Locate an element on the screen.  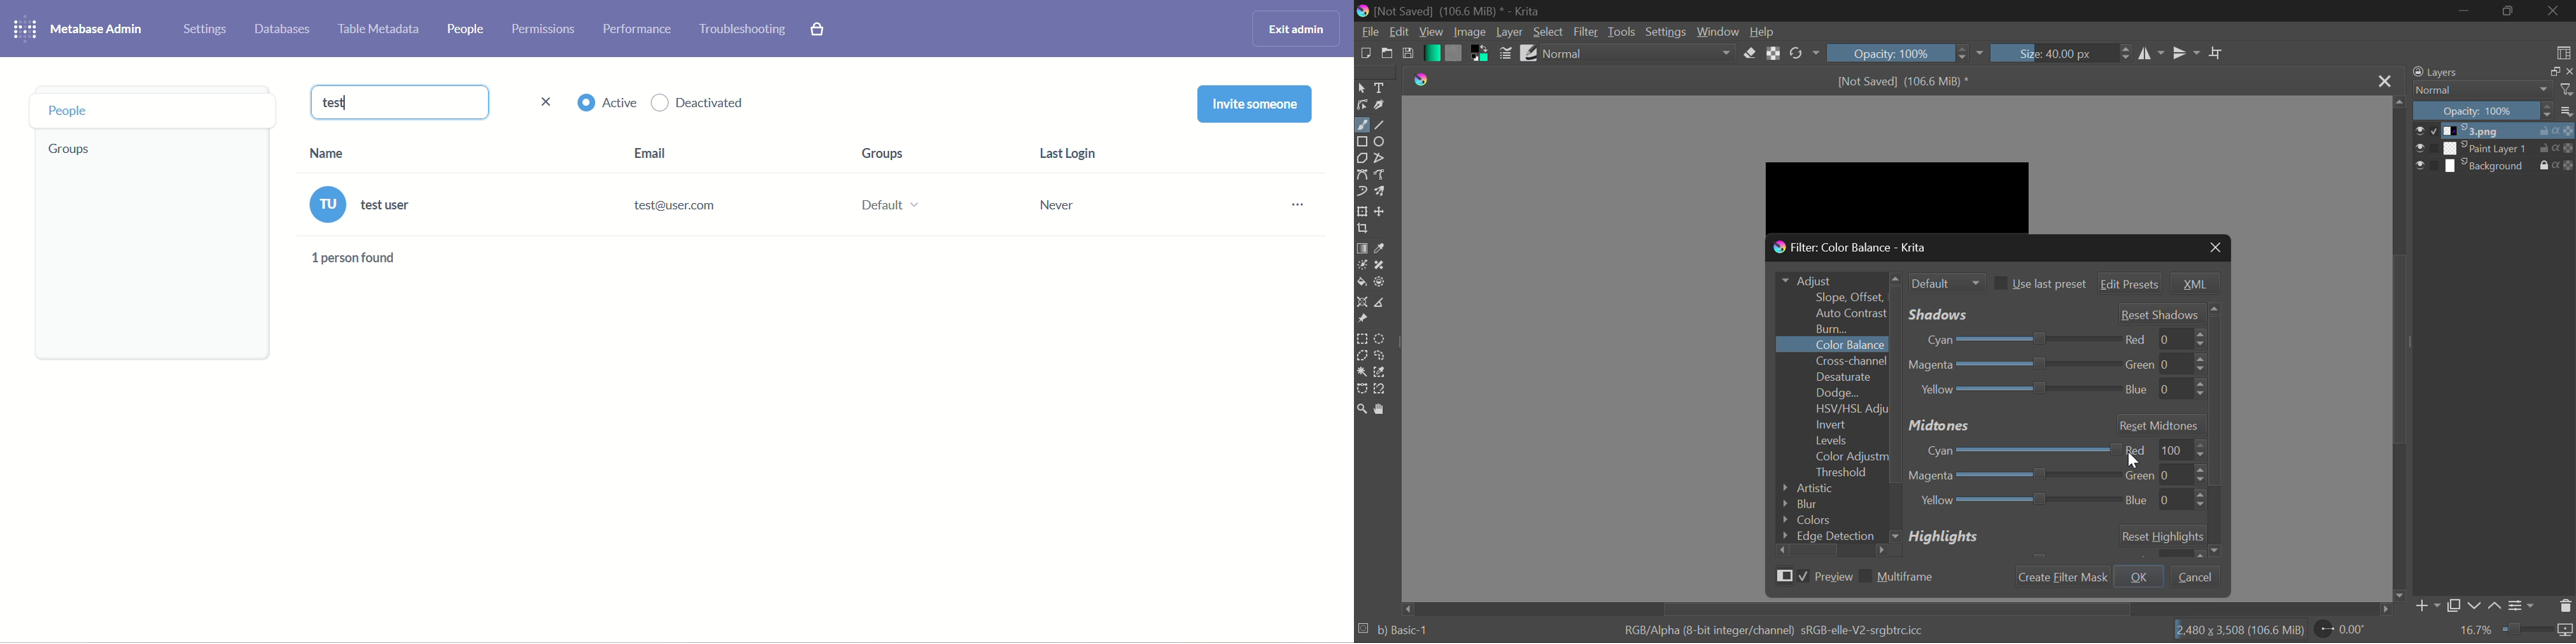
Scroll Bar is located at coordinates (1888, 609).